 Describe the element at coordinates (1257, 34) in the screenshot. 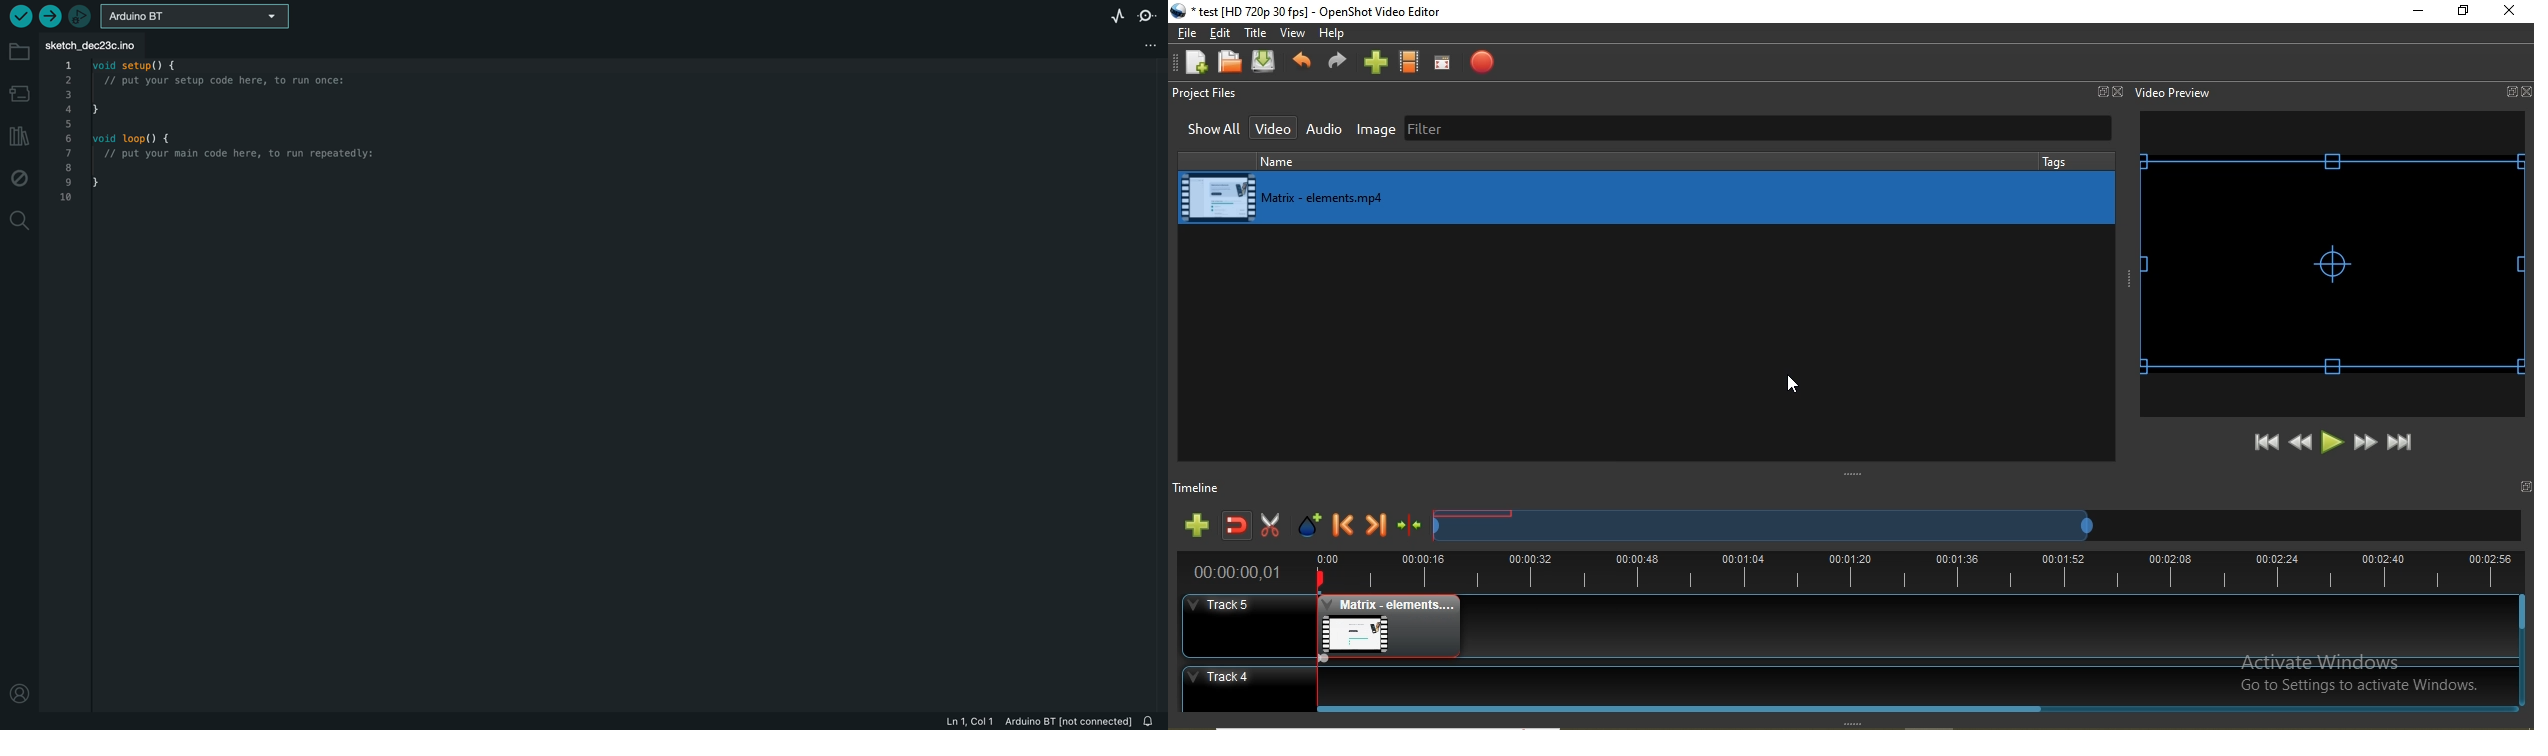

I see `Title` at that location.